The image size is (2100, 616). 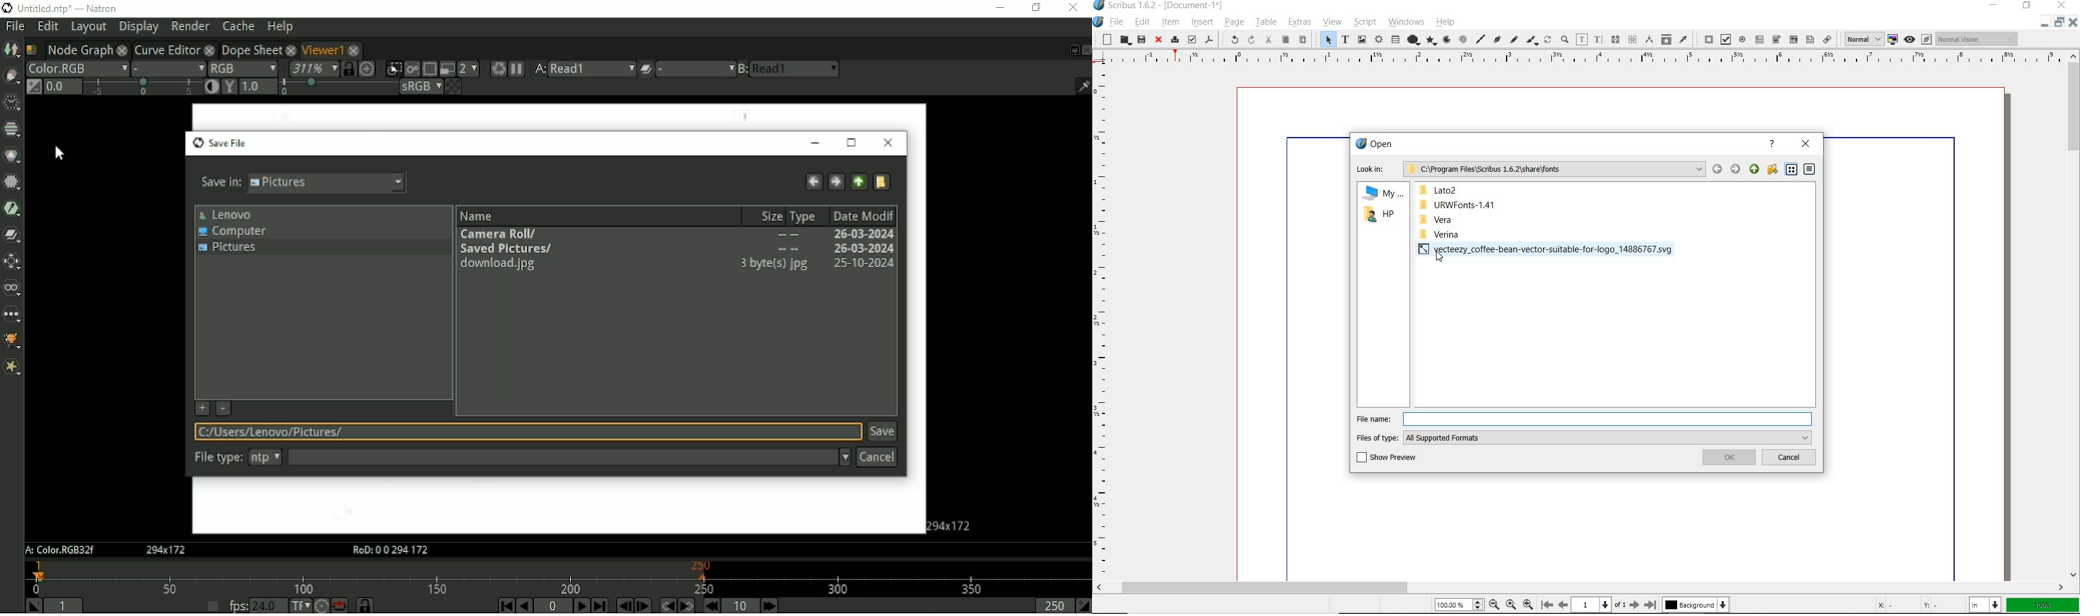 I want to click on edit, so click(x=1143, y=23).